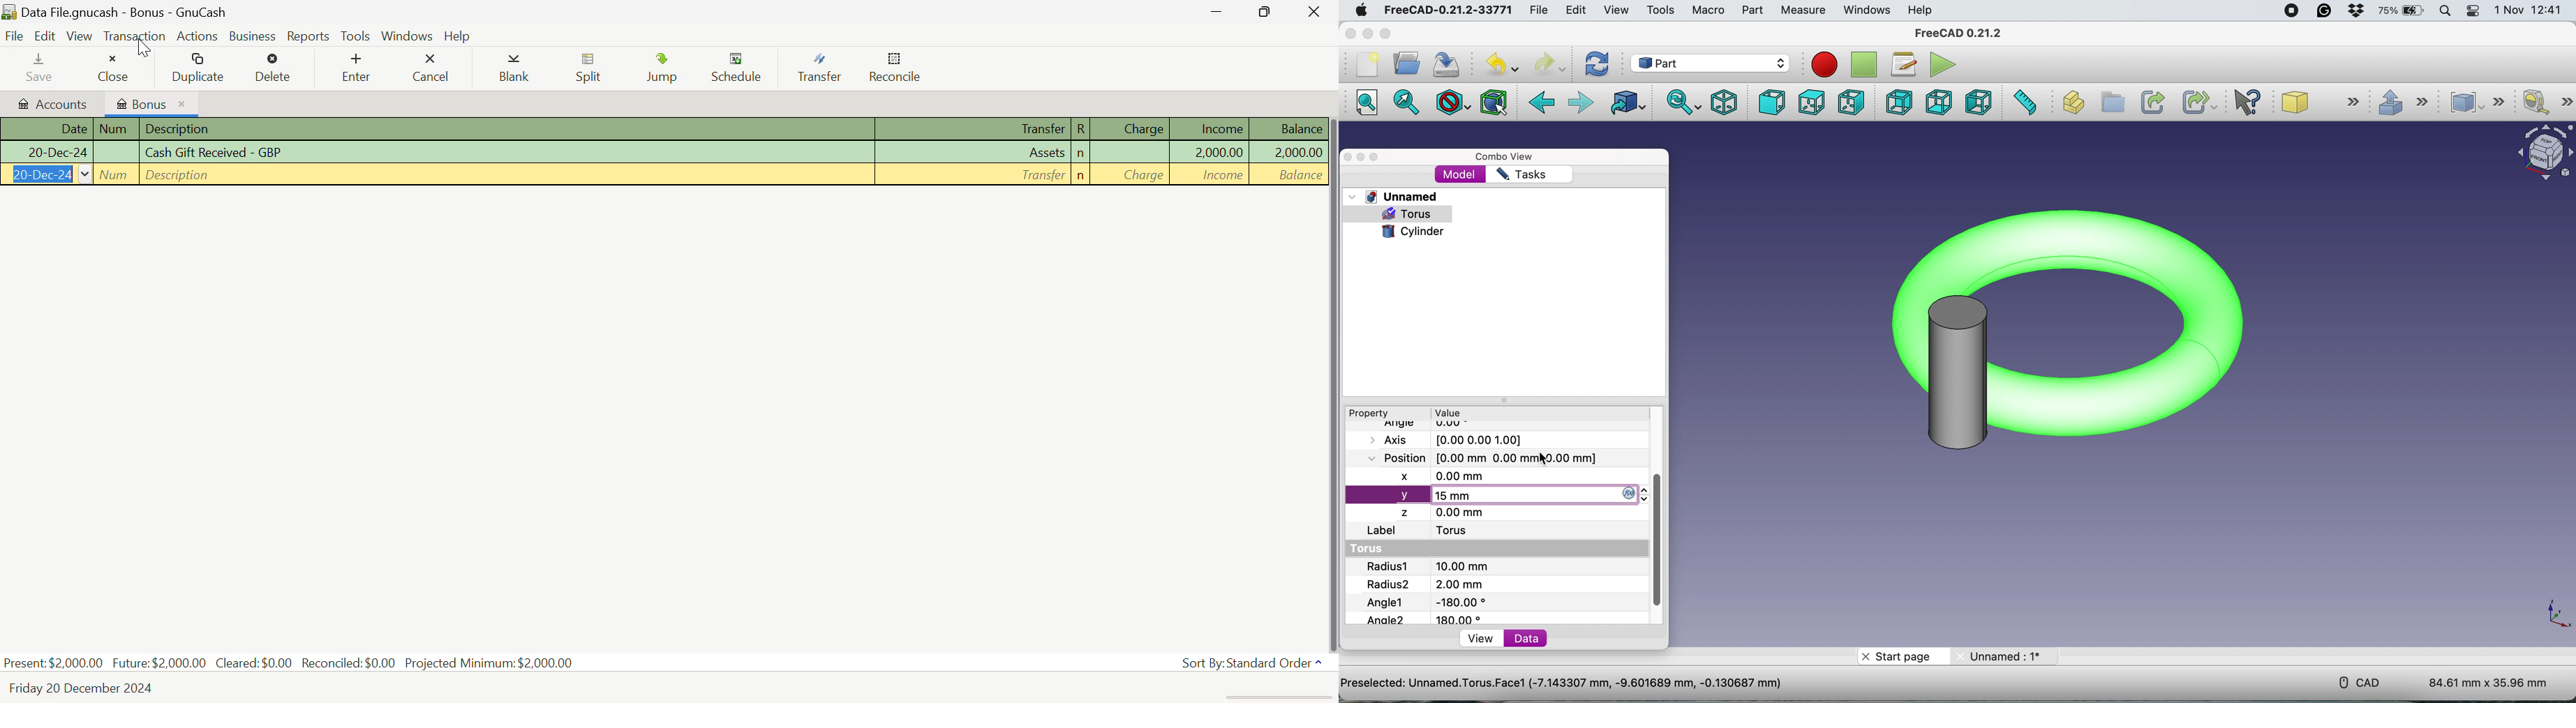 The height and width of the screenshot is (728, 2576). What do you see at coordinates (2484, 102) in the screenshot?
I see `compound tools` at bounding box center [2484, 102].